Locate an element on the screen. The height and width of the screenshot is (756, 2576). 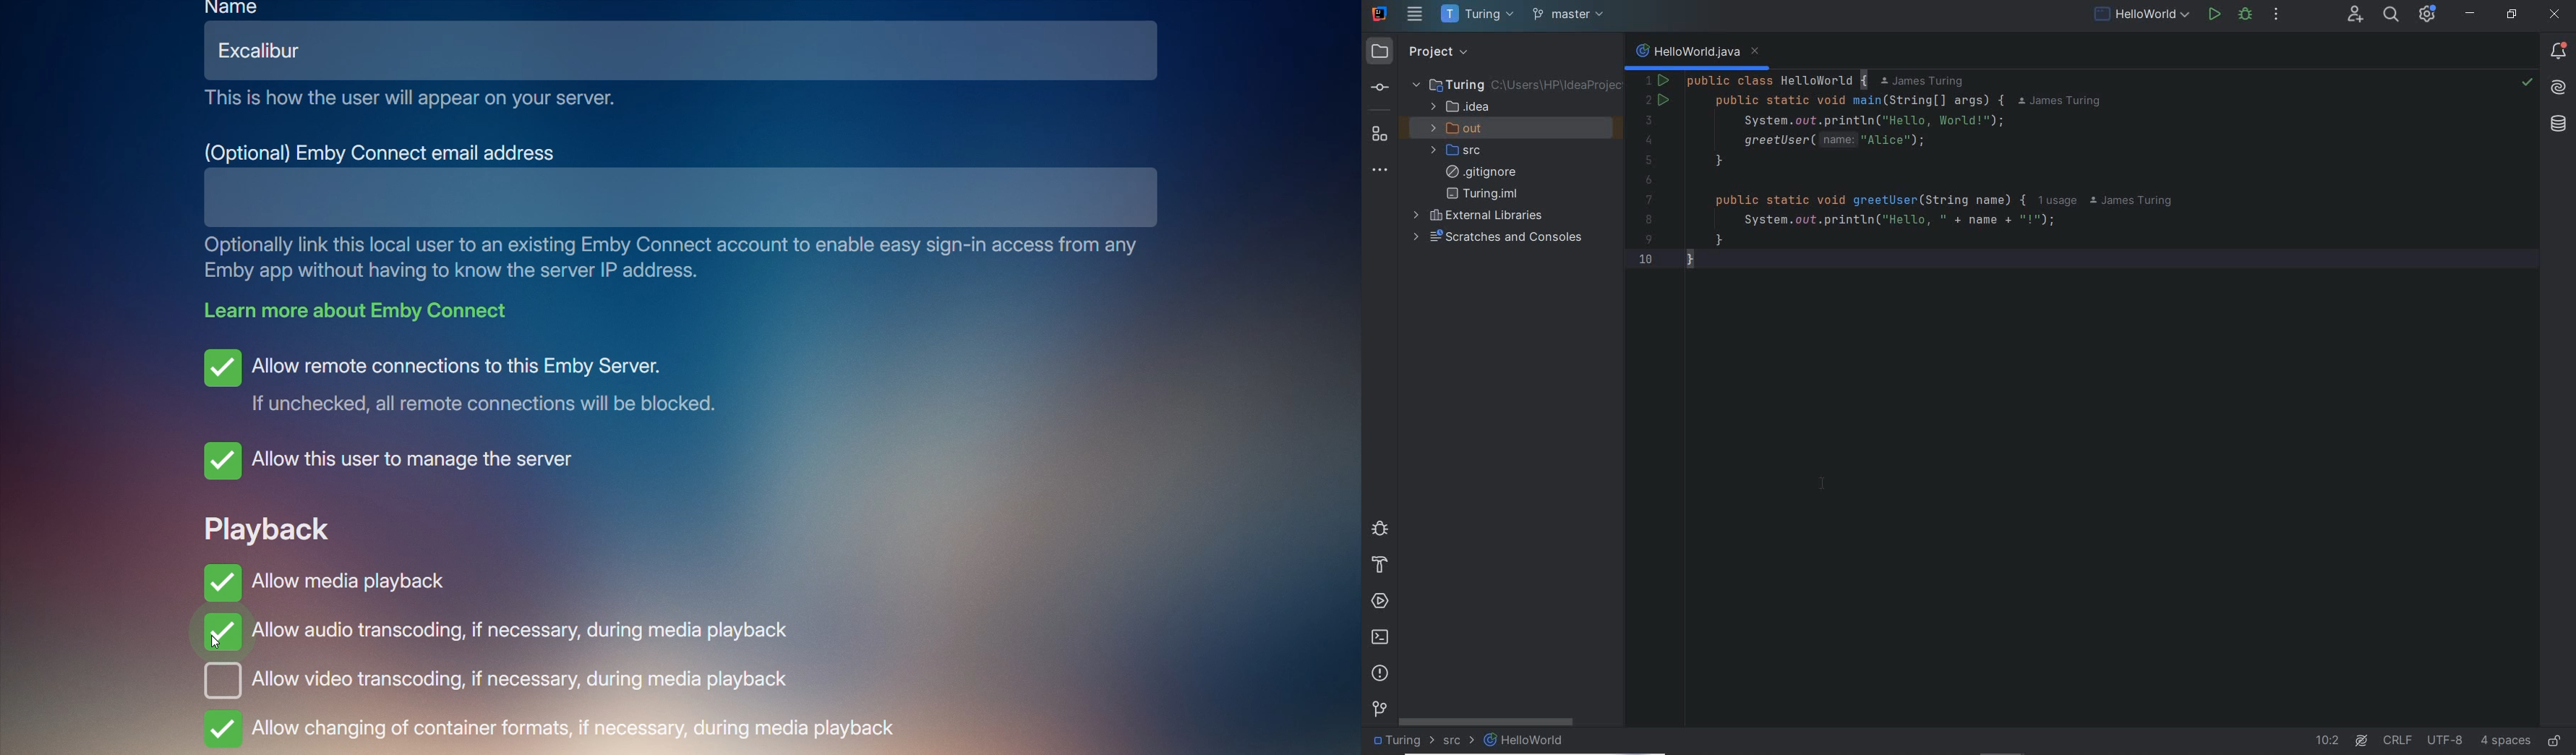
(Optional) Emby Connect email address is located at coordinates (382, 151).